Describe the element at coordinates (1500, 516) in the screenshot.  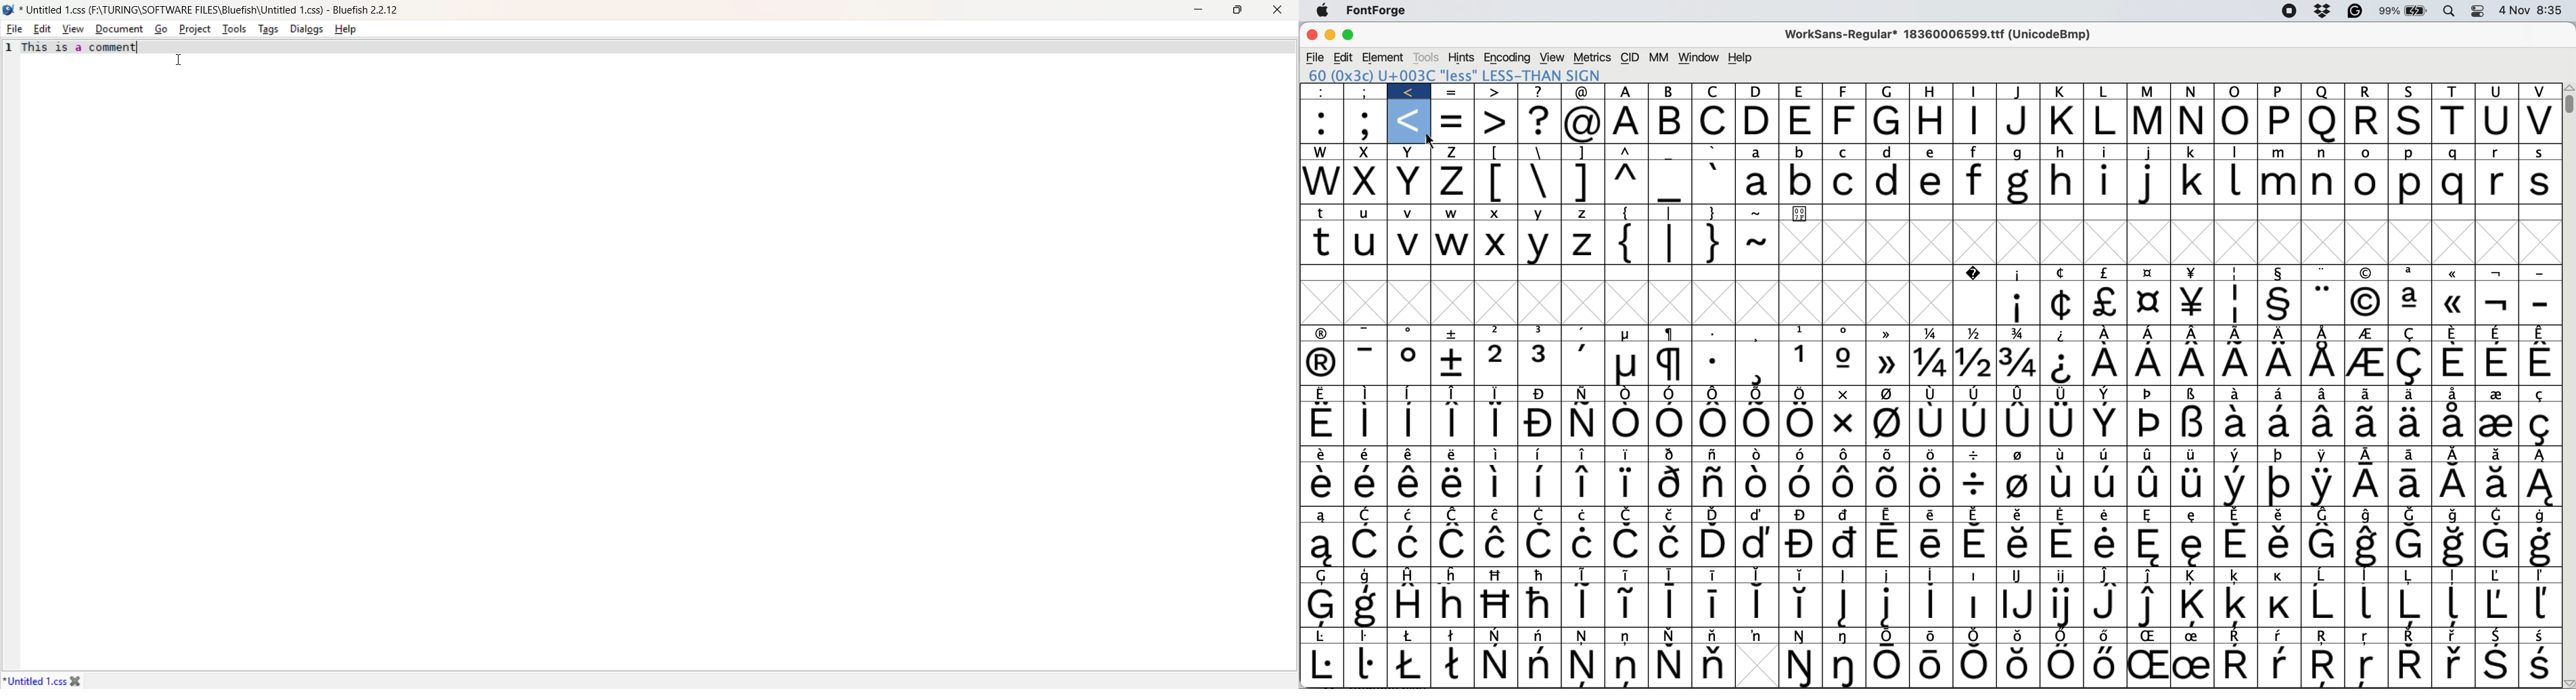
I see `Symbol` at that location.